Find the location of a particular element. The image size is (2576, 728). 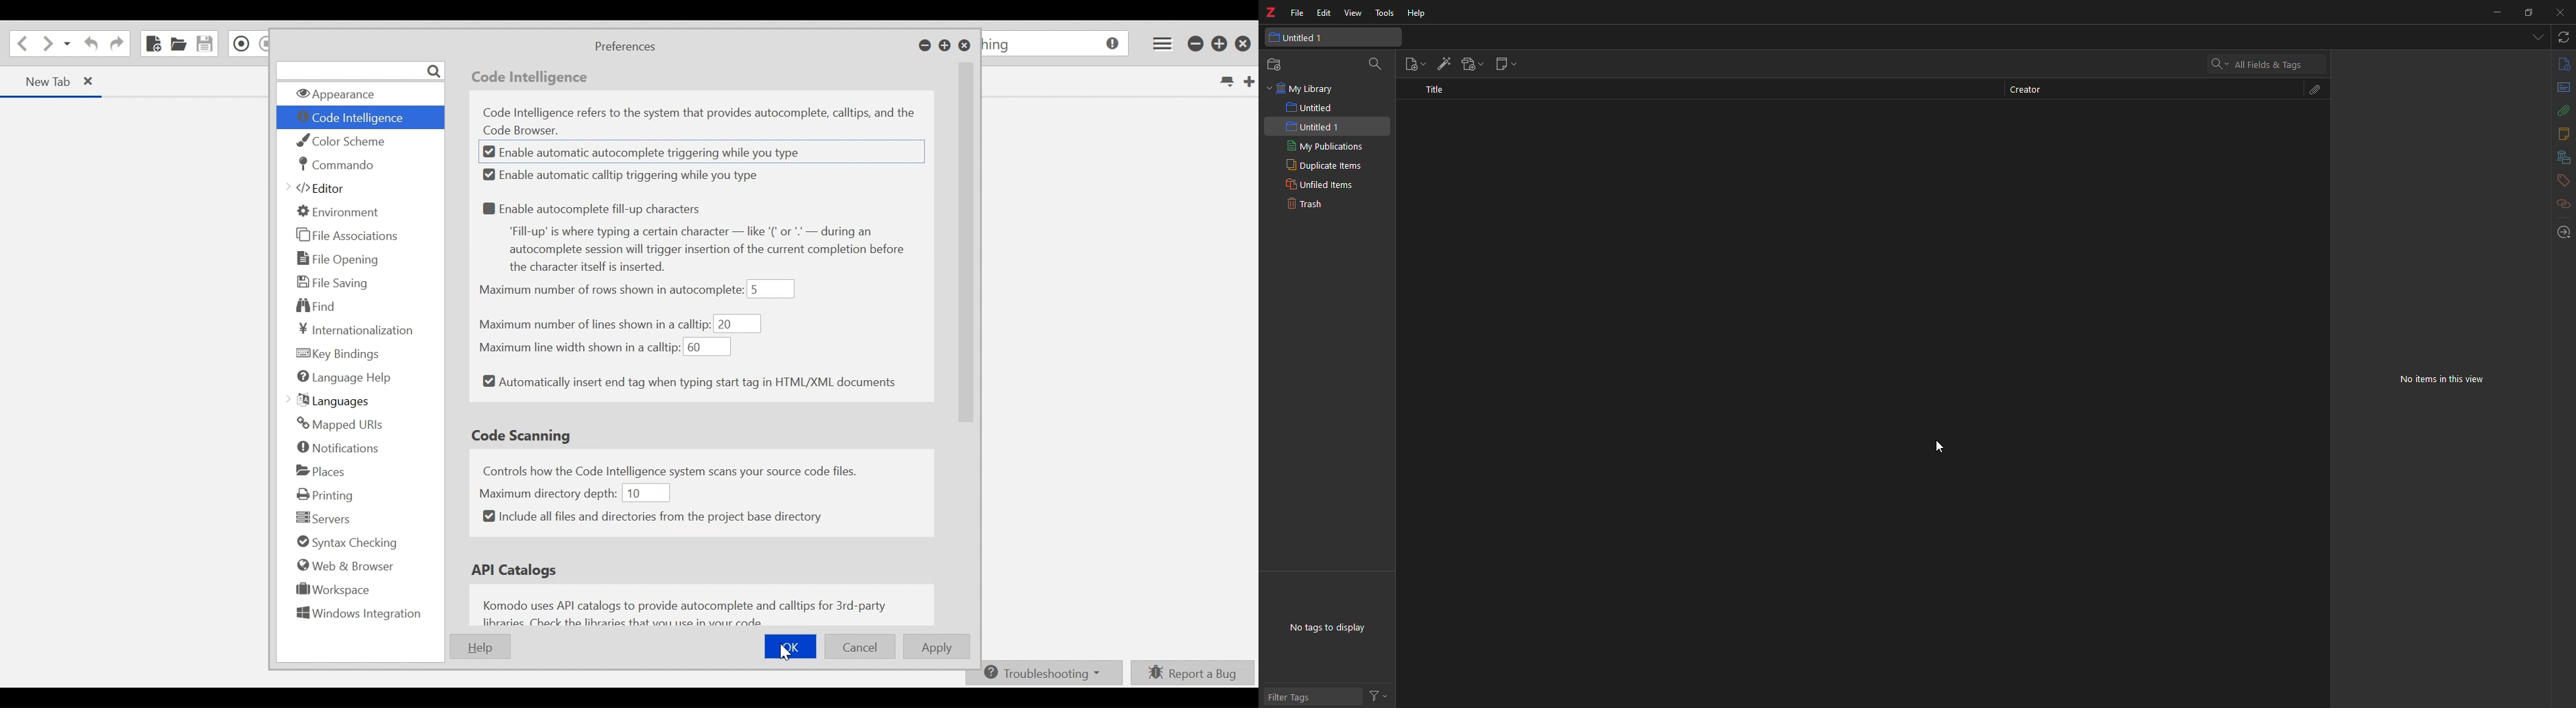

filter tags is located at coordinates (1297, 698).